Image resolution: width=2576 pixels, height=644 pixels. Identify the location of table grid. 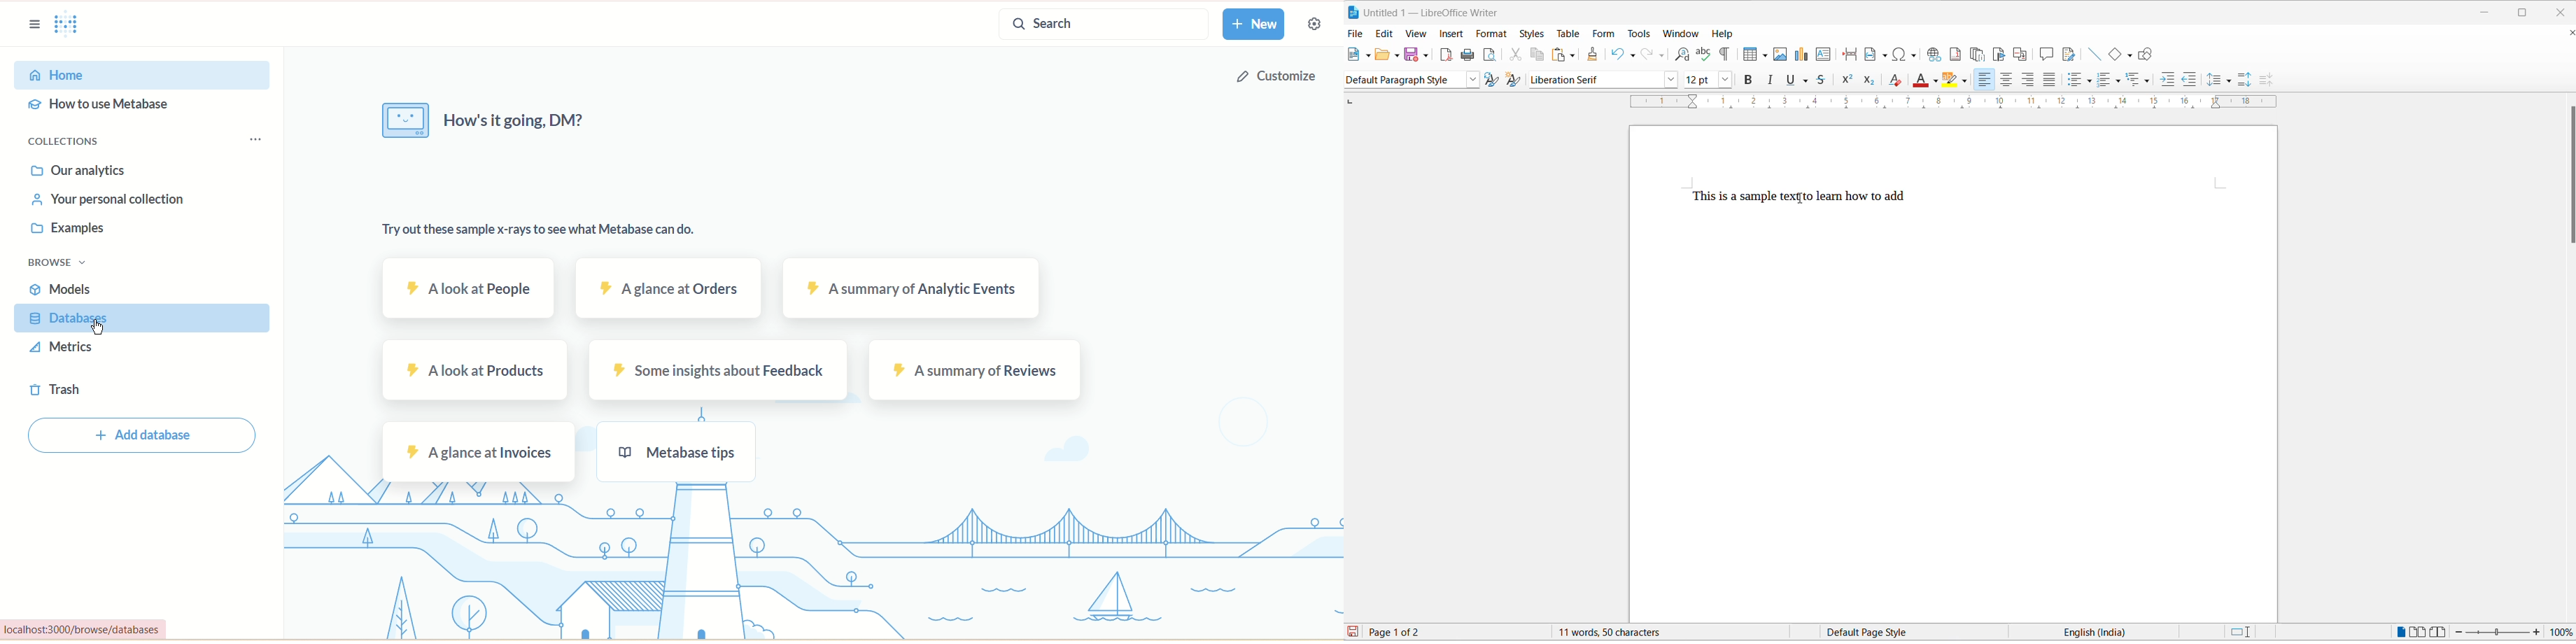
(1763, 56).